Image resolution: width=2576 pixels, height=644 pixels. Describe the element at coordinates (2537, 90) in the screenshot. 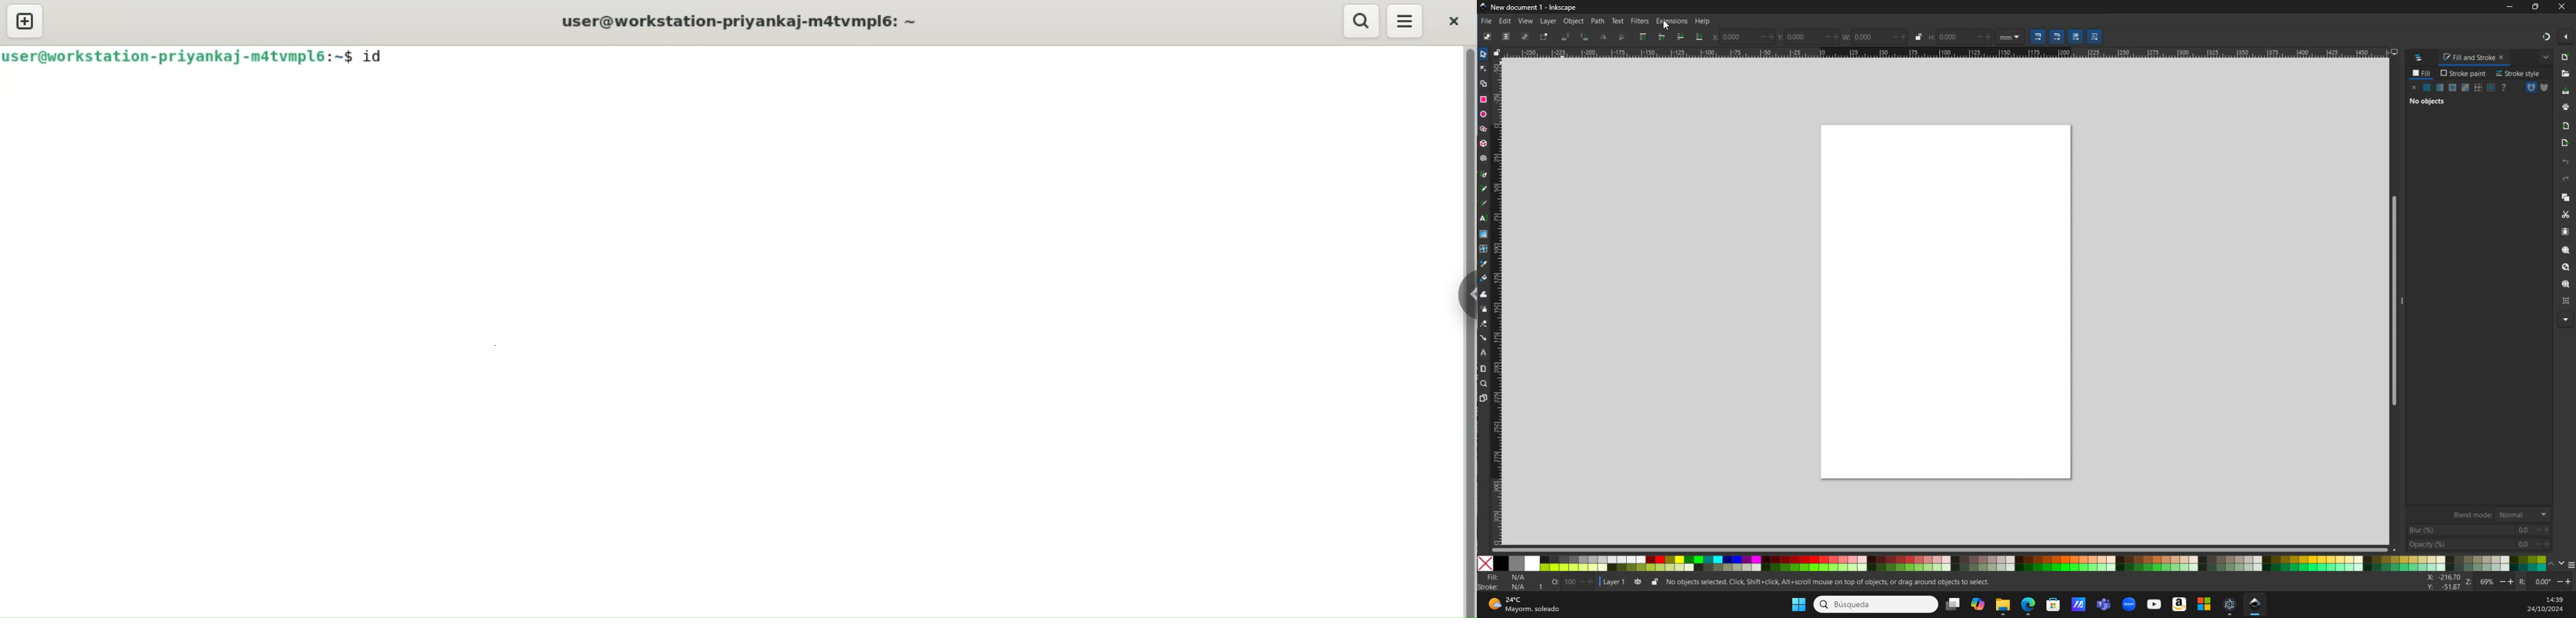

I see `Customize` at that location.